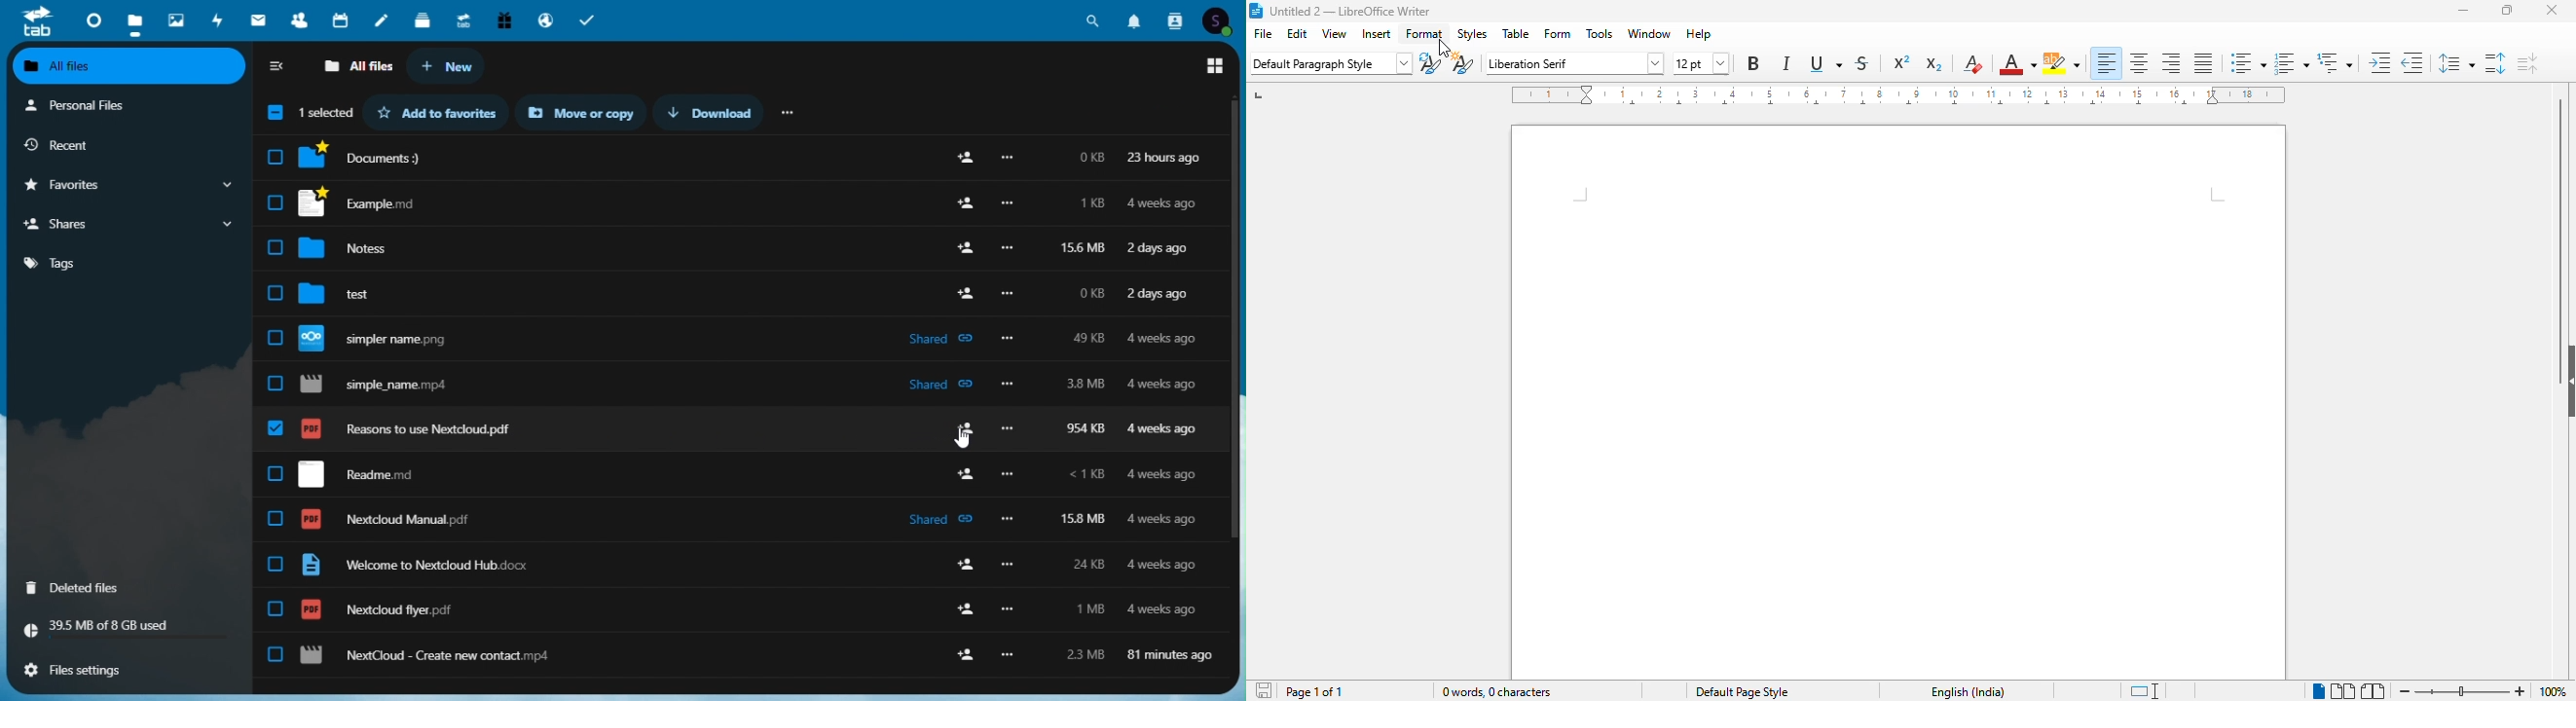  Describe the element at coordinates (1090, 204) in the screenshot. I see `1kb` at that location.